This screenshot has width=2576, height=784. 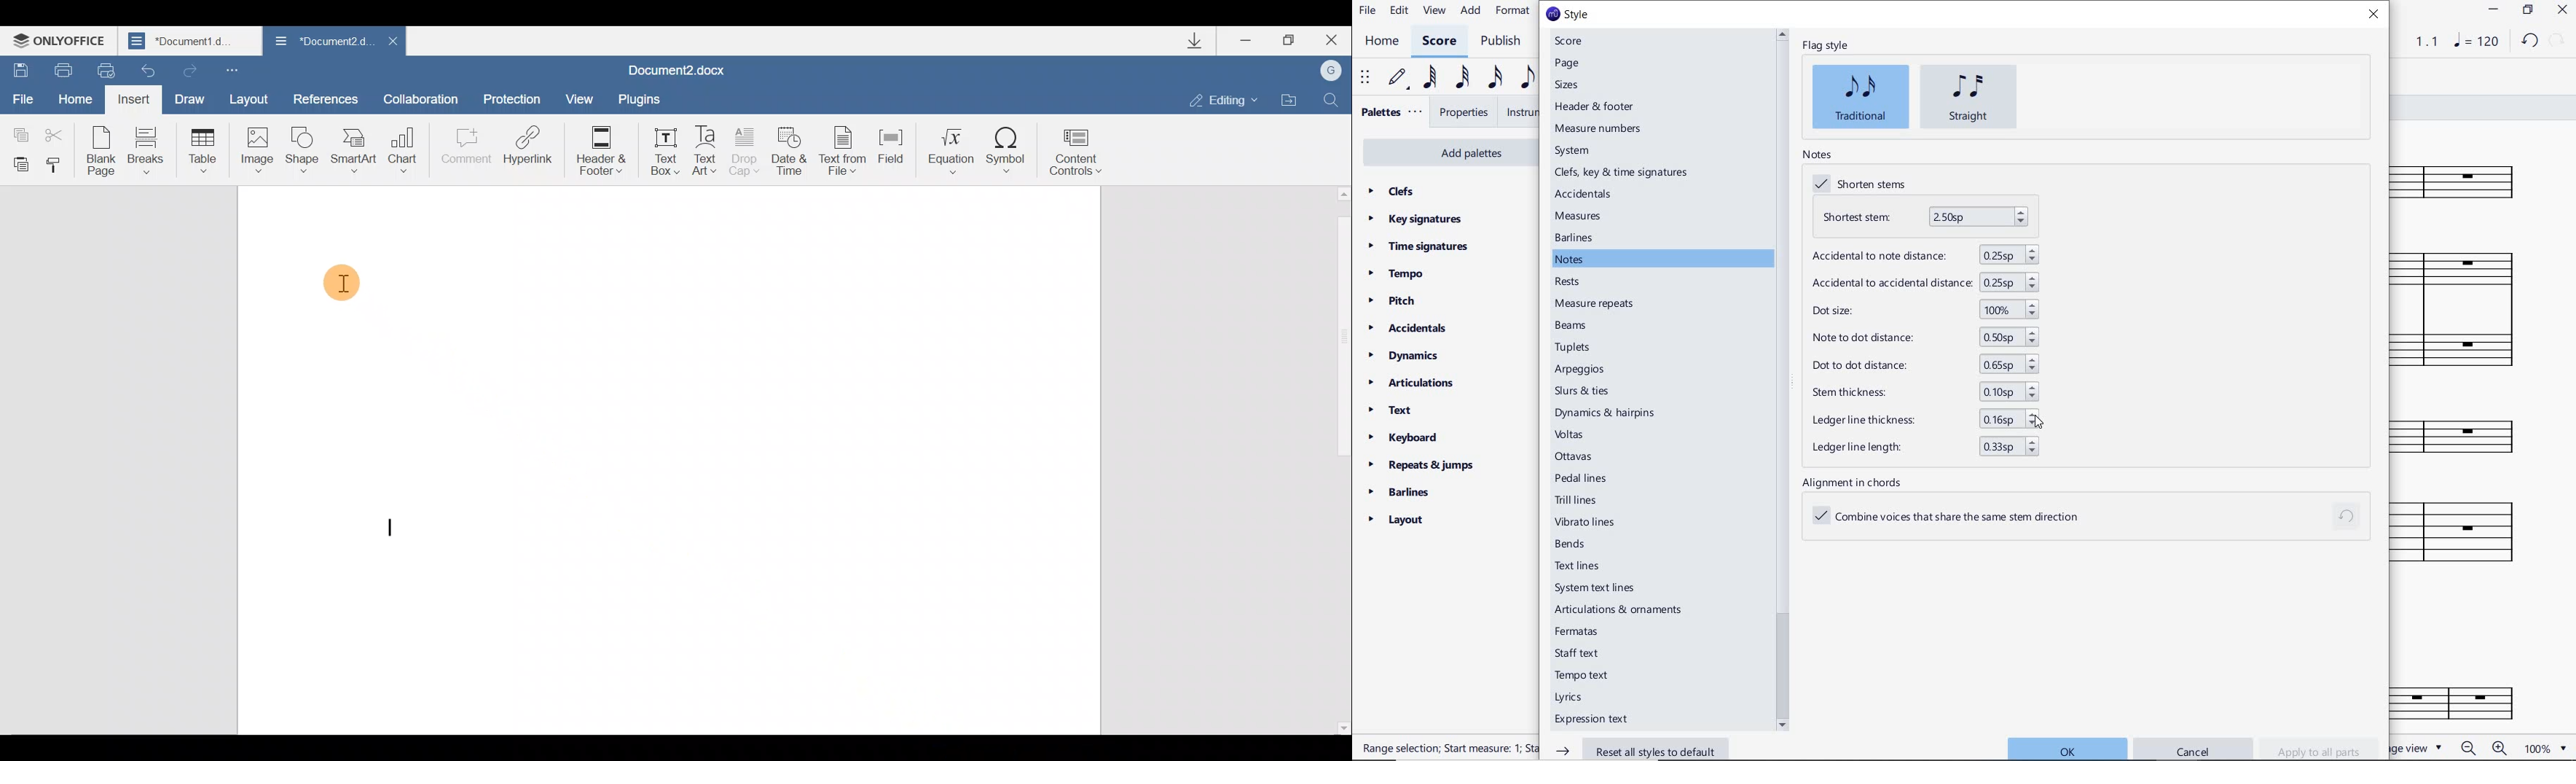 What do you see at coordinates (1570, 85) in the screenshot?
I see `sizes` at bounding box center [1570, 85].